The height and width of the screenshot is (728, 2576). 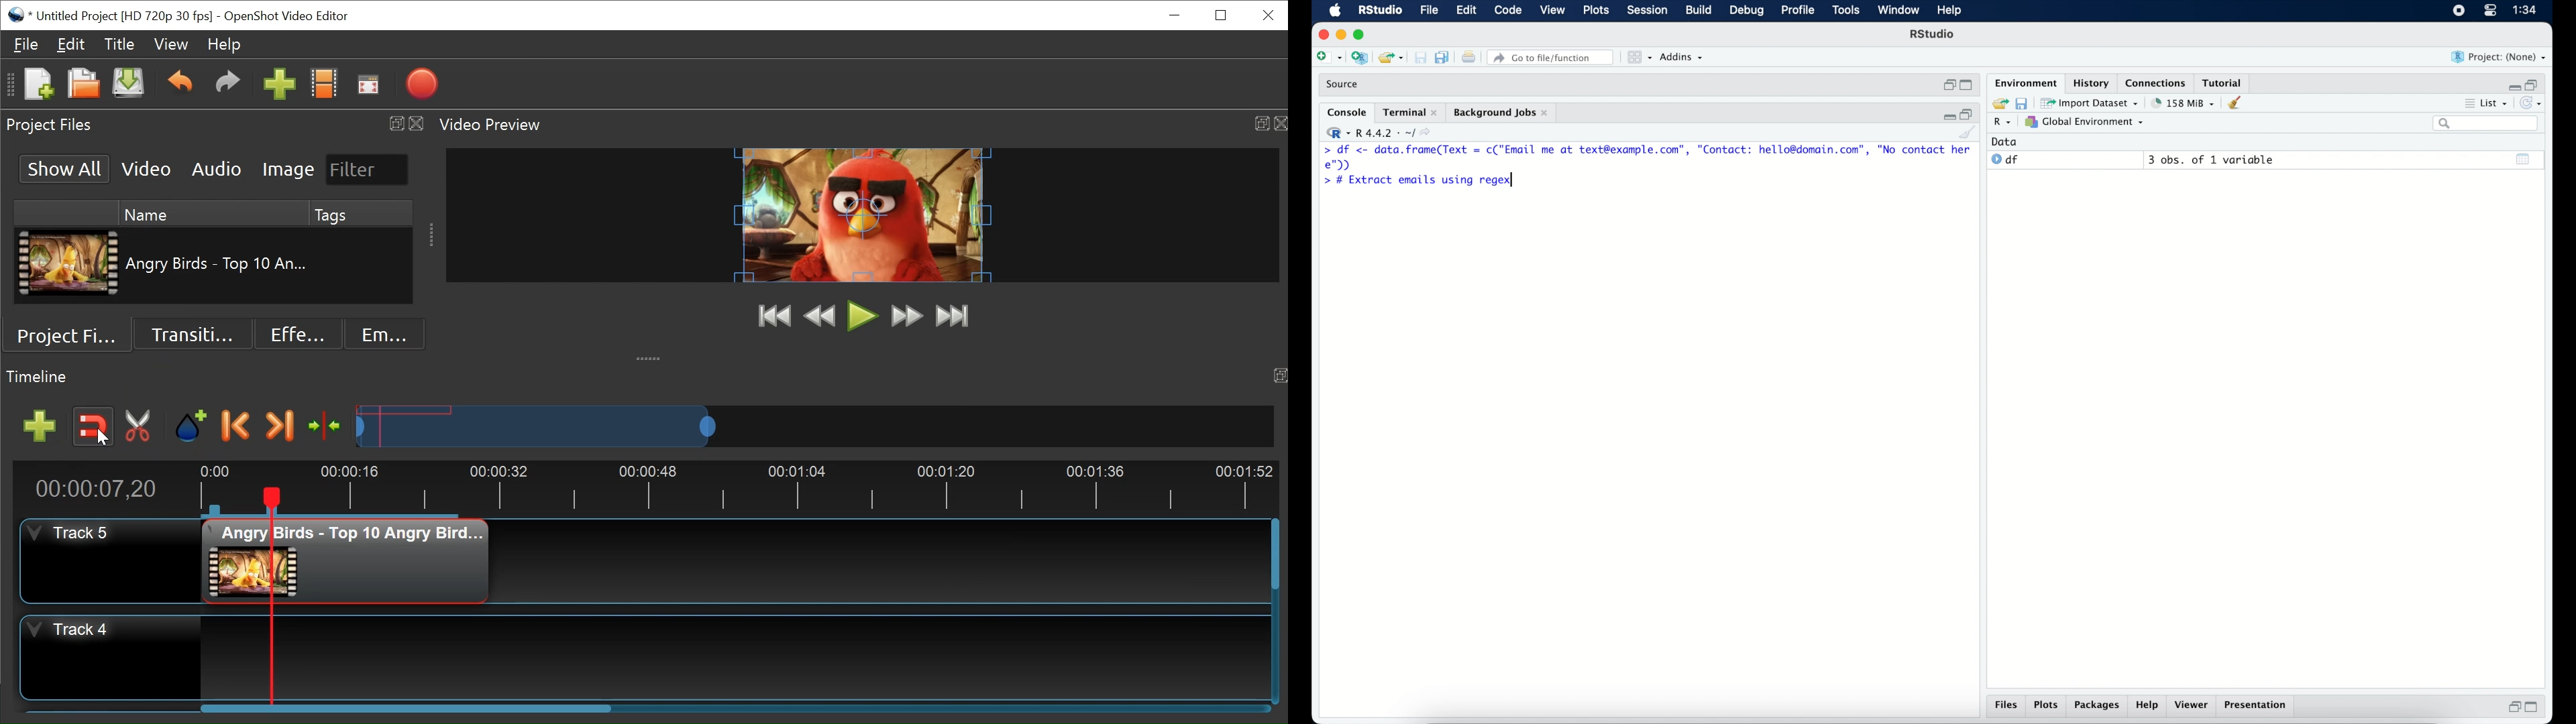 What do you see at coordinates (69, 339) in the screenshot?
I see `Project Files` at bounding box center [69, 339].